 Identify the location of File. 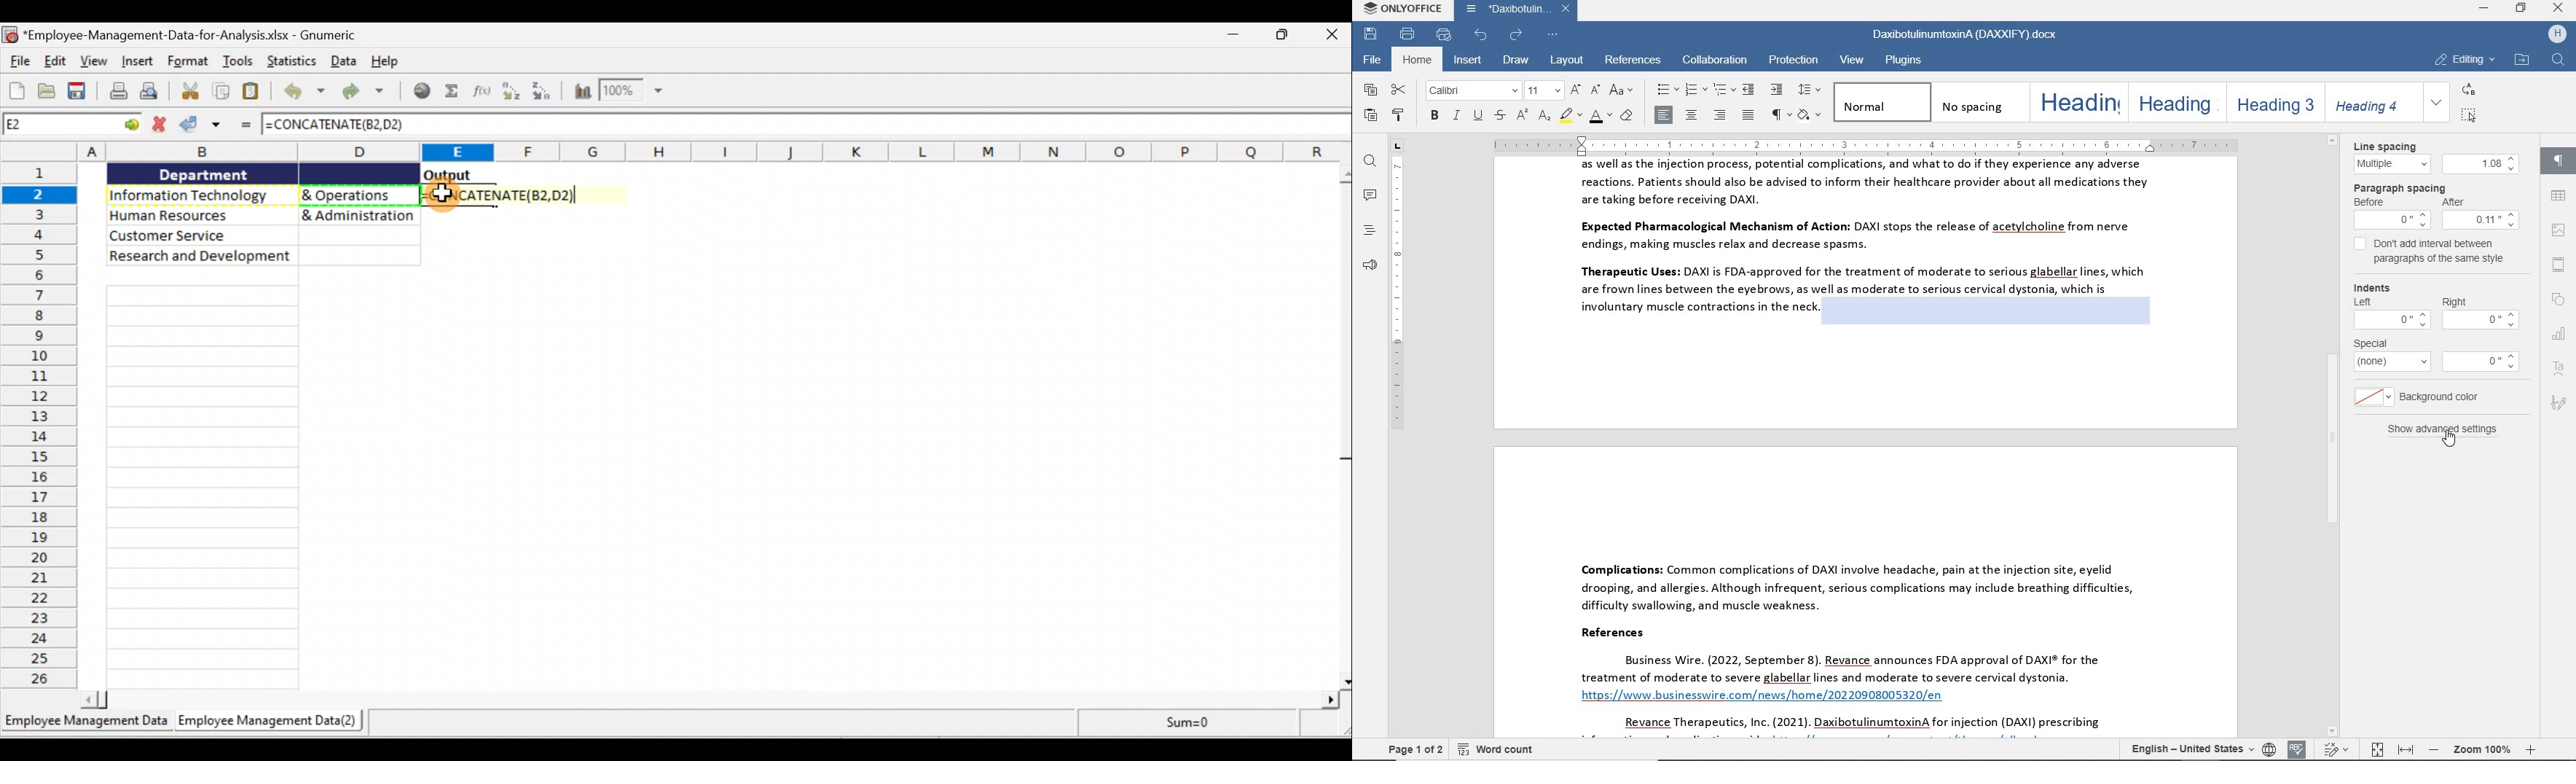
(20, 61).